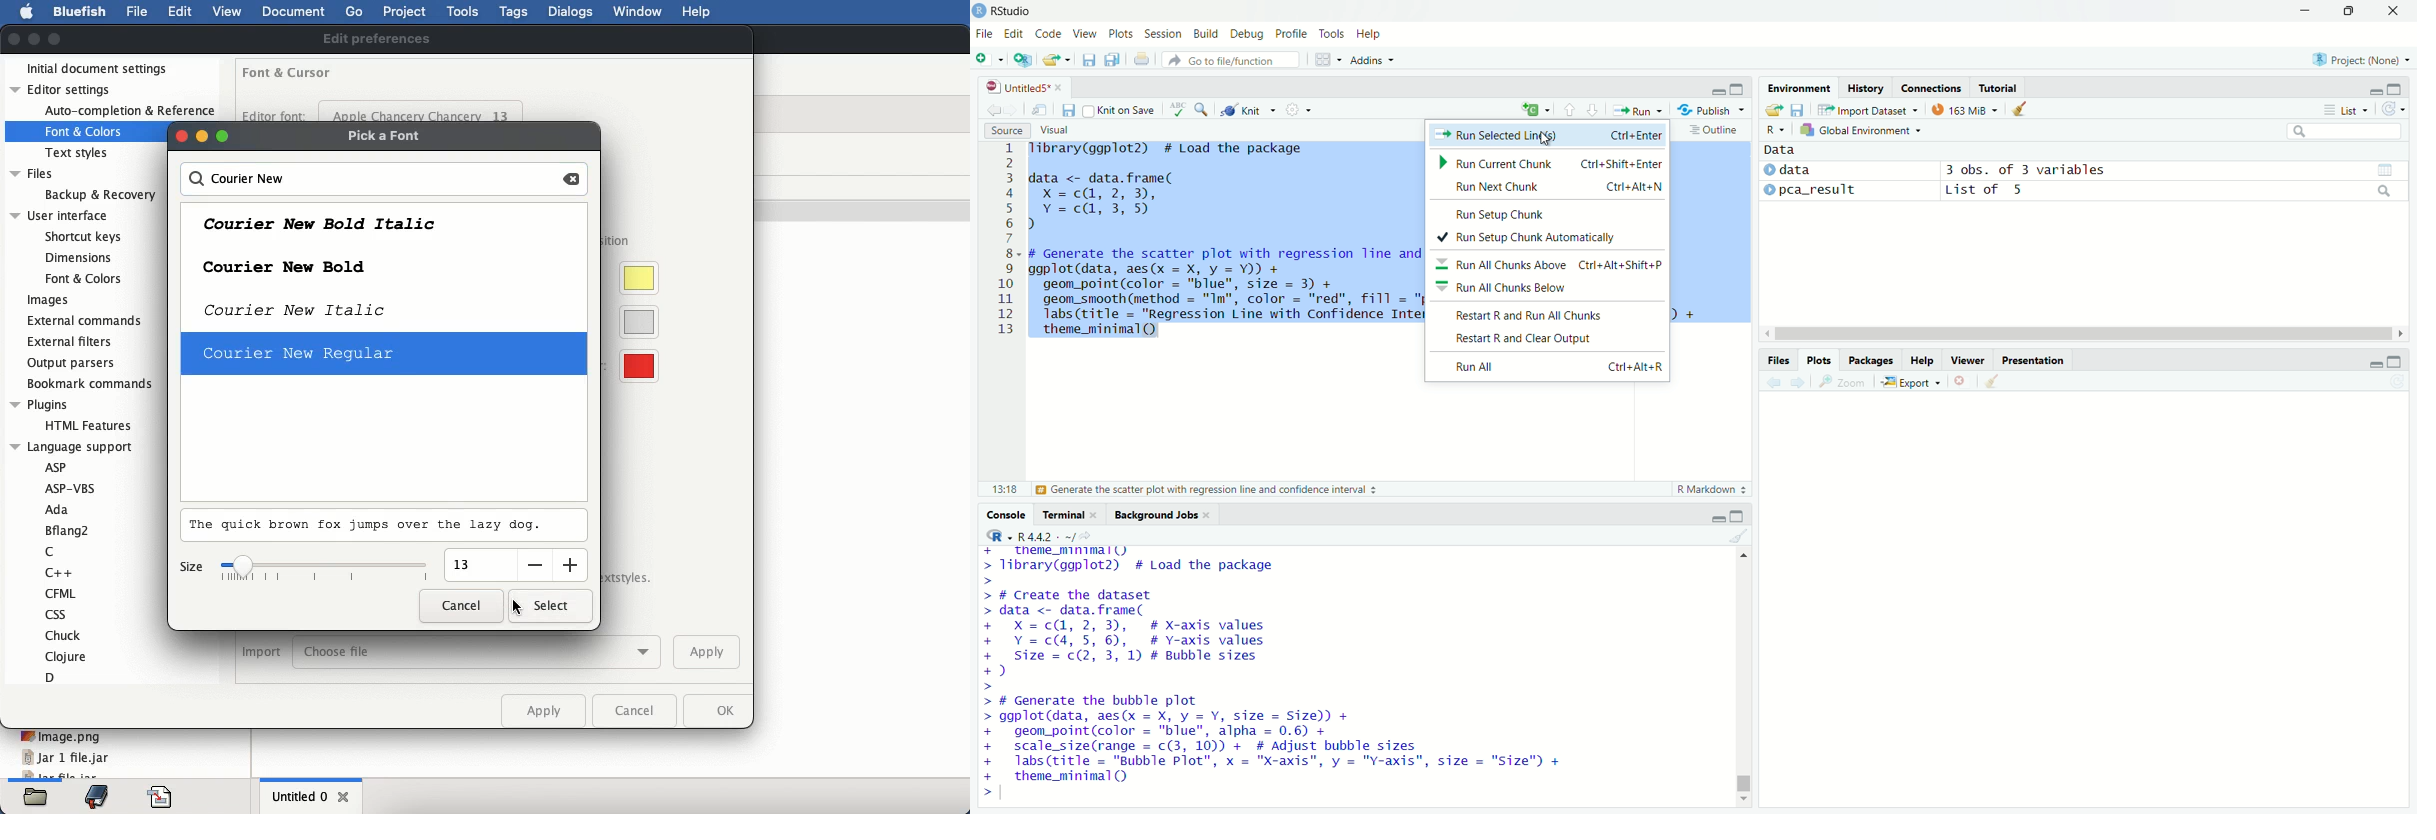 This screenshot has height=840, width=2436. What do you see at coordinates (1141, 58) in the screenshot?
I see `Print the current file` at bounding box center [1141, 58].